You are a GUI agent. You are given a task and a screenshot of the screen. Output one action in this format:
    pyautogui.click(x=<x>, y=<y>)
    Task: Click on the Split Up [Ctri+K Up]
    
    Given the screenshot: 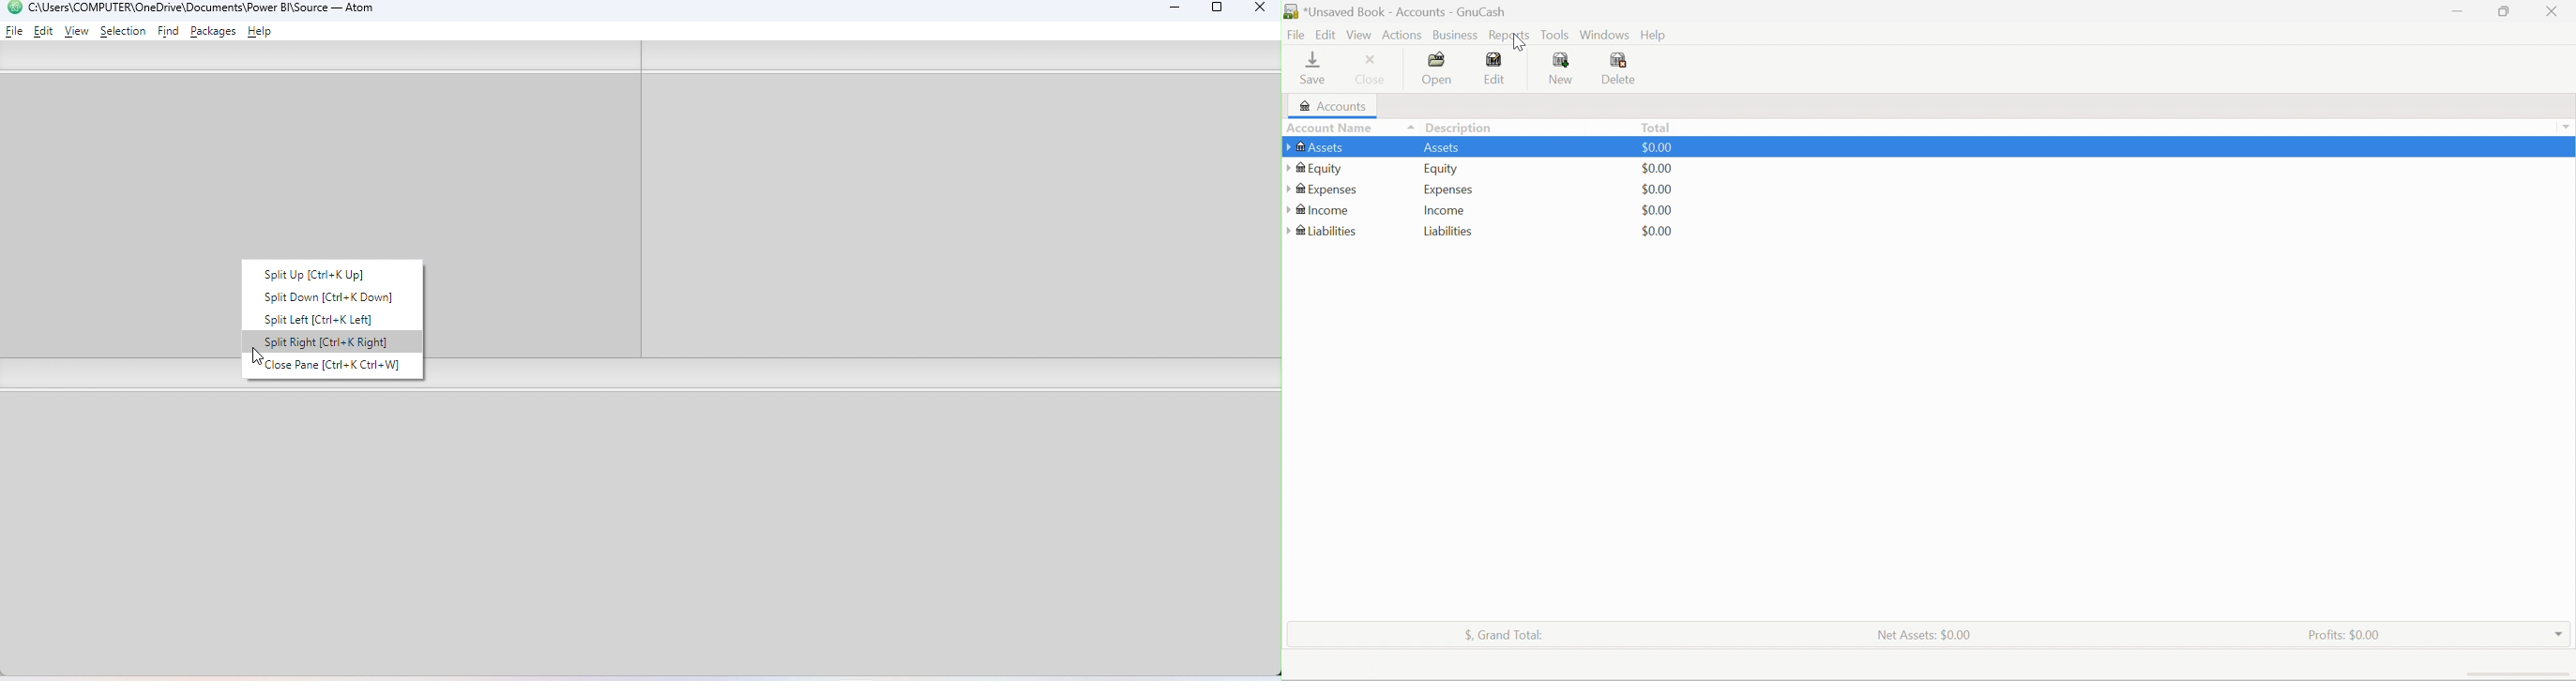 What is the action you would take?
    pyautogui.click(x=330, y=273)
    